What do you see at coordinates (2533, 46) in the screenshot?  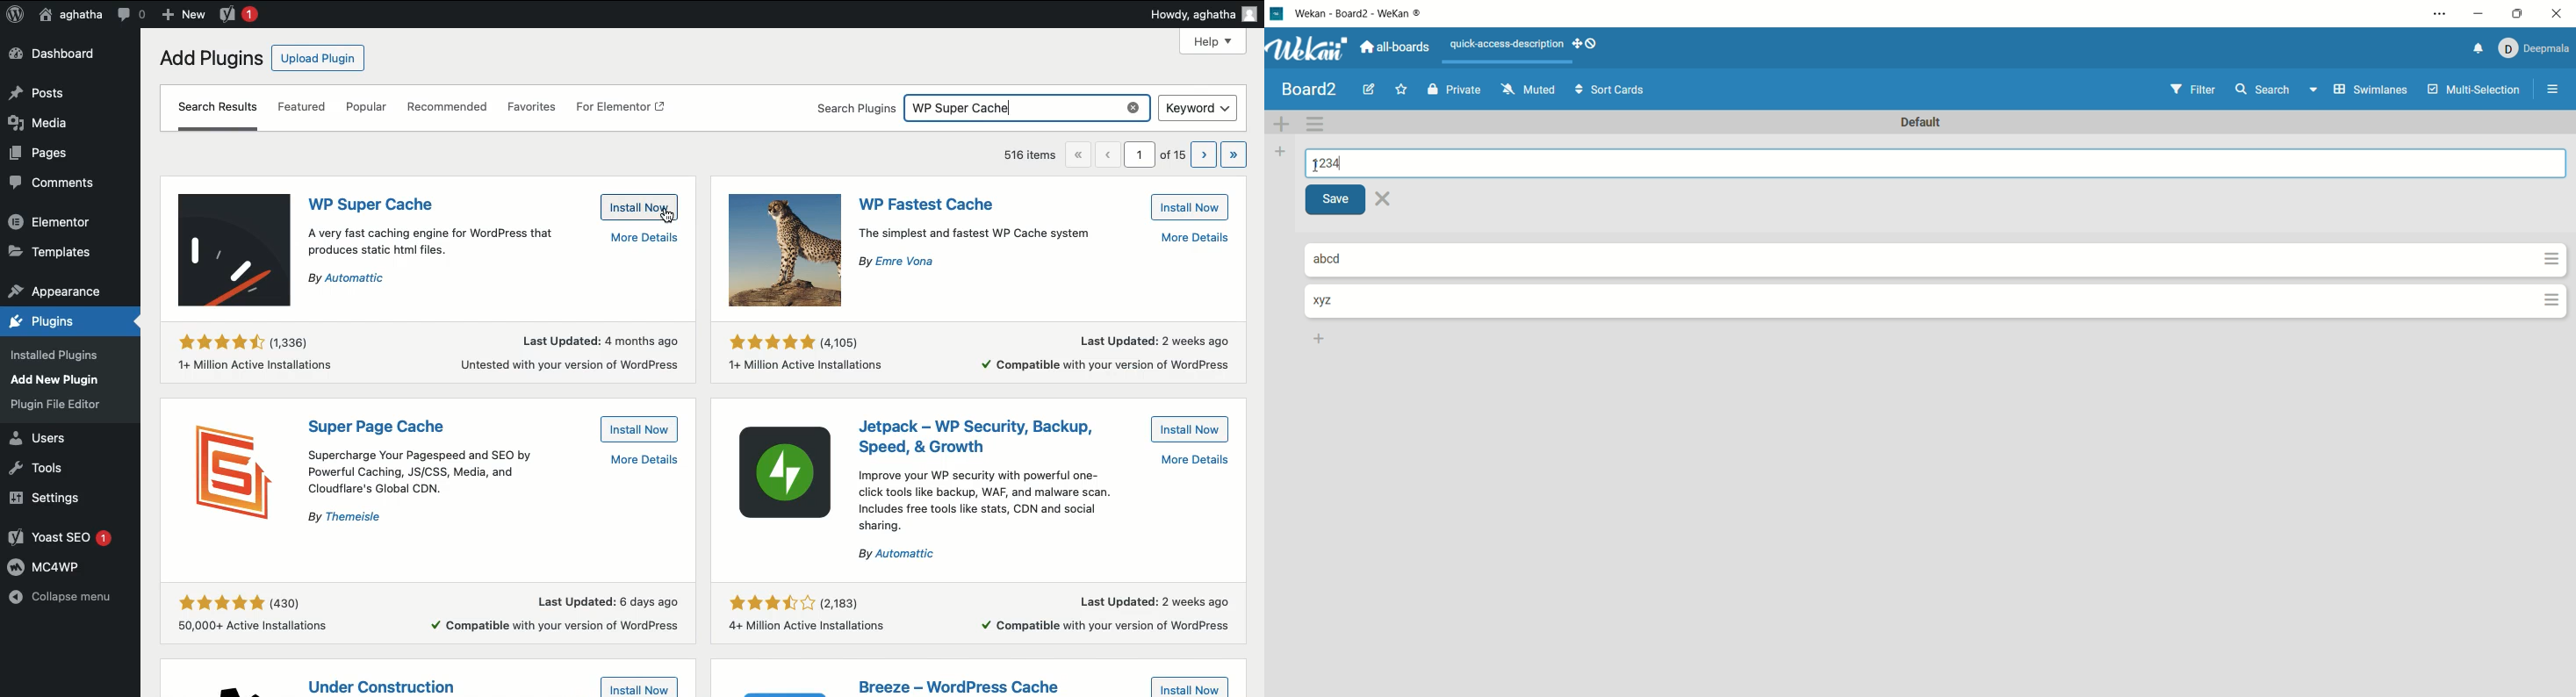 I see `account` at bounding box center [2533, 46].